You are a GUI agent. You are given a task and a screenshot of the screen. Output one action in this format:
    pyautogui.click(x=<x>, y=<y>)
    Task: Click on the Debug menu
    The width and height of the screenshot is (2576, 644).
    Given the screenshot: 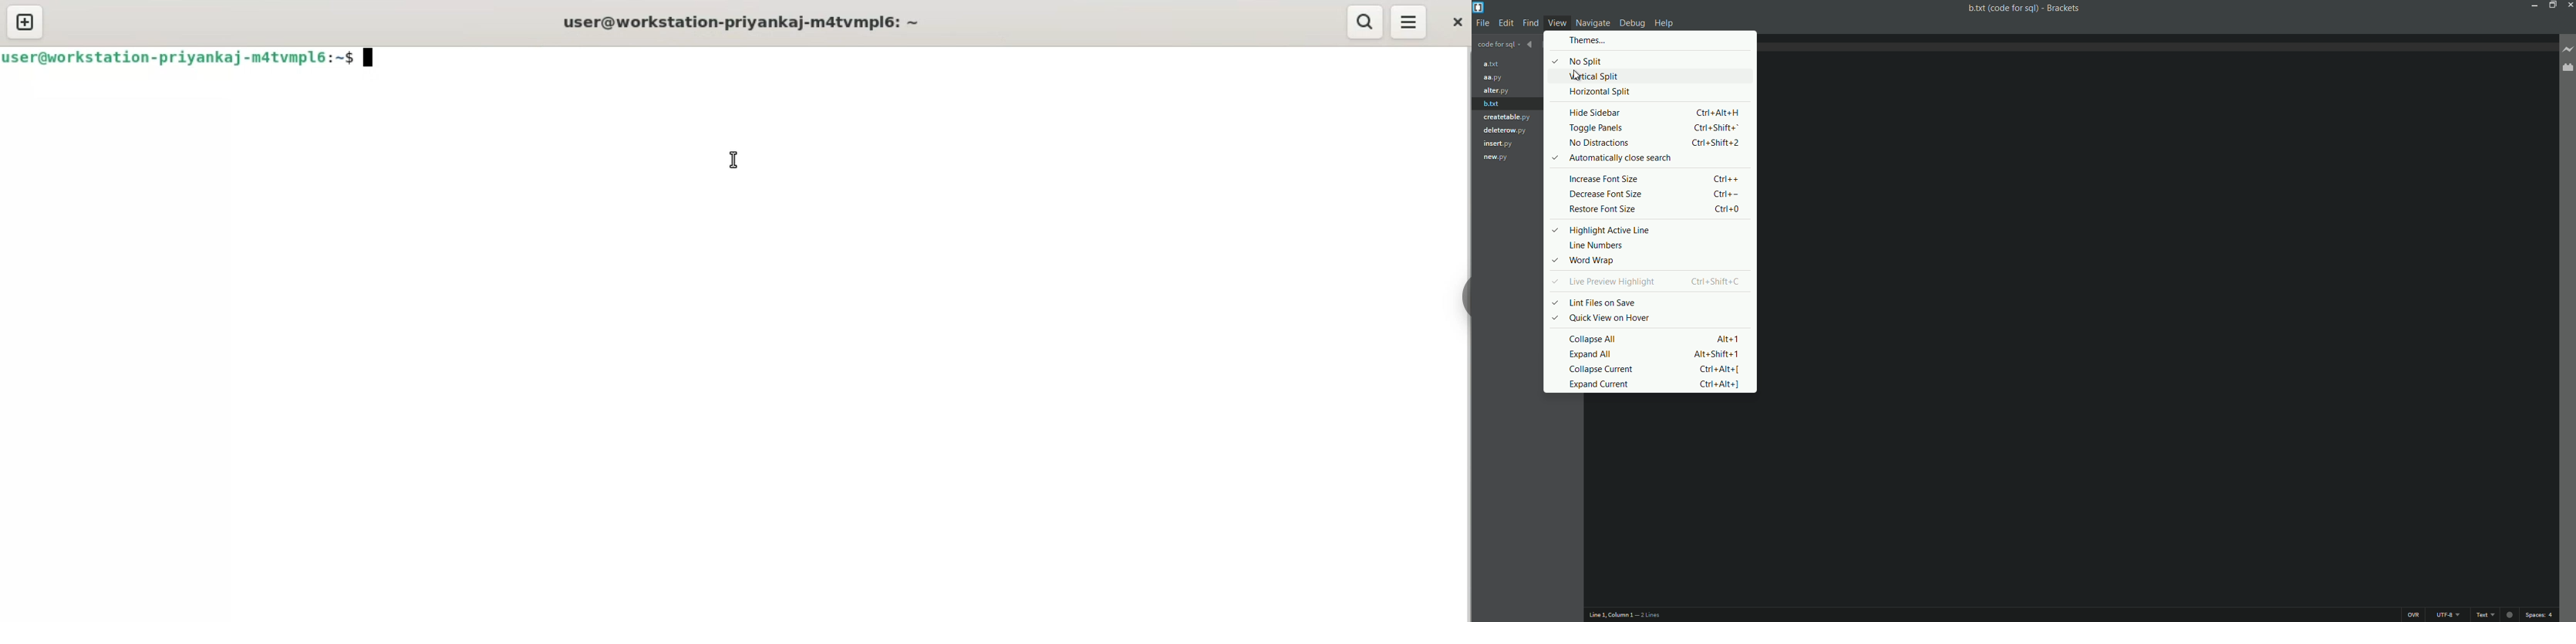 What is the action you would take?
    pyautogui.click(x=1634, y=23)
    